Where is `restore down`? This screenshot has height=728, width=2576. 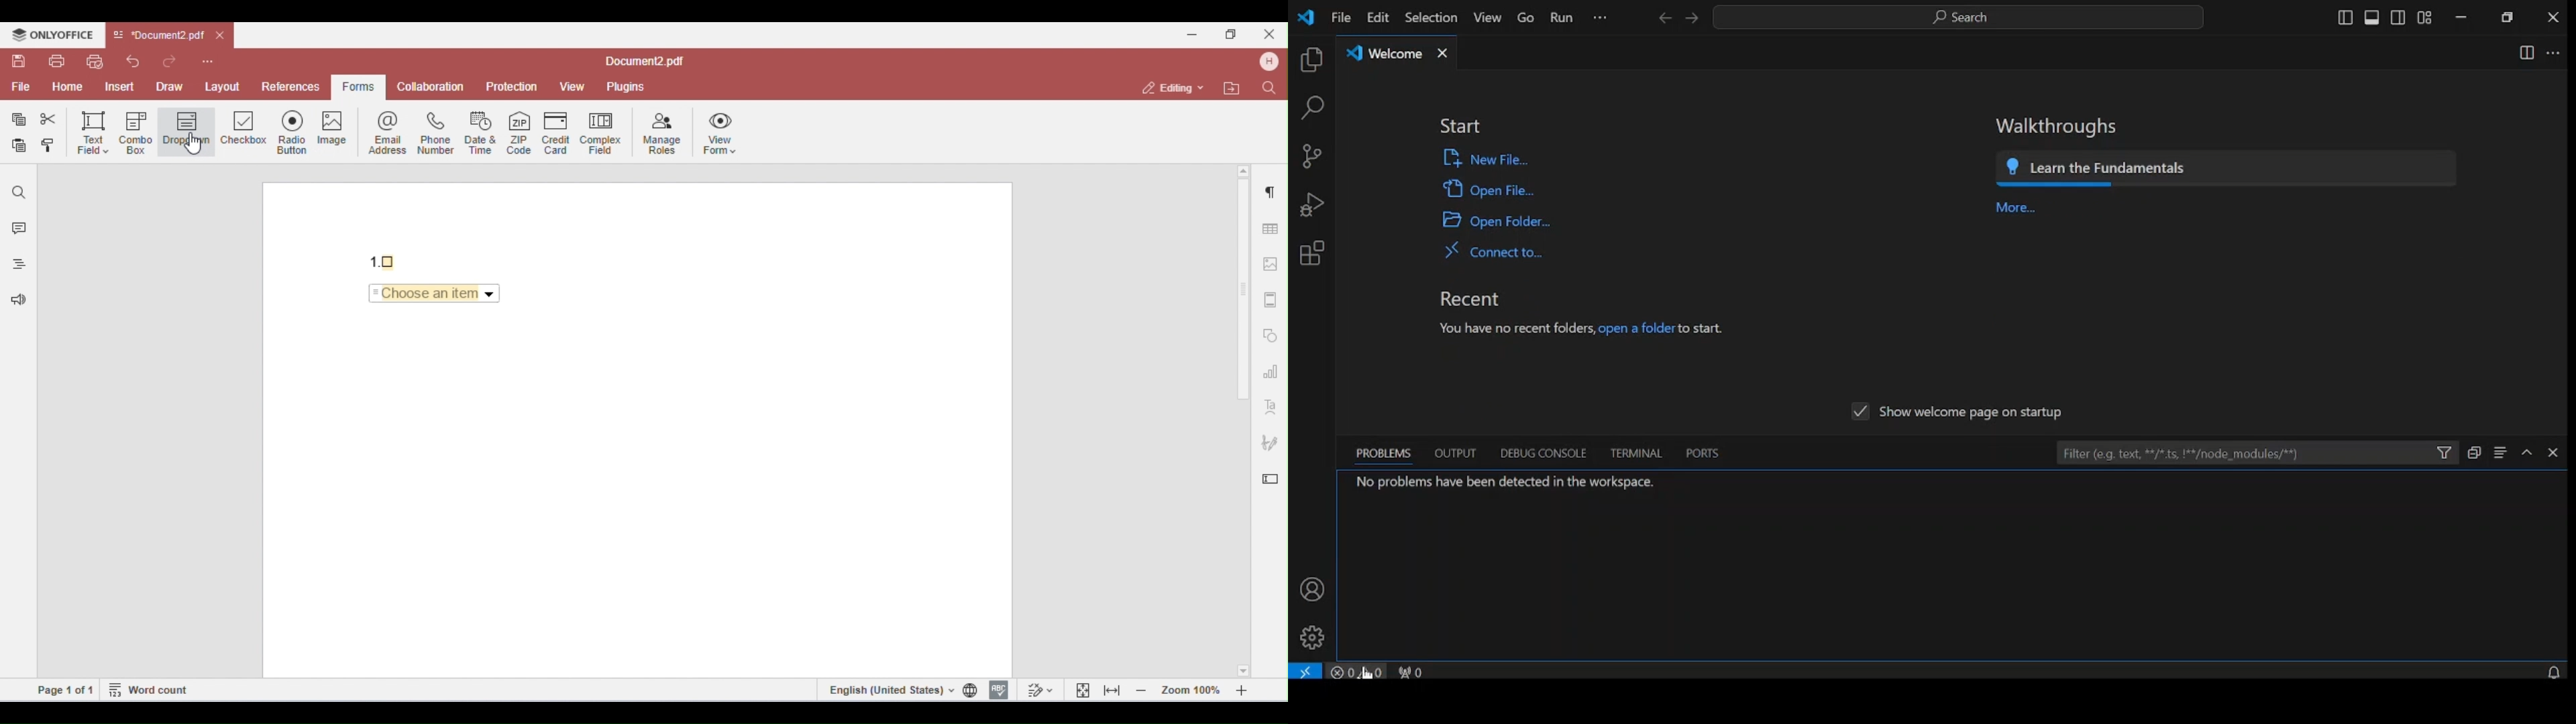
restore down is located at coordinates (2510, 17).